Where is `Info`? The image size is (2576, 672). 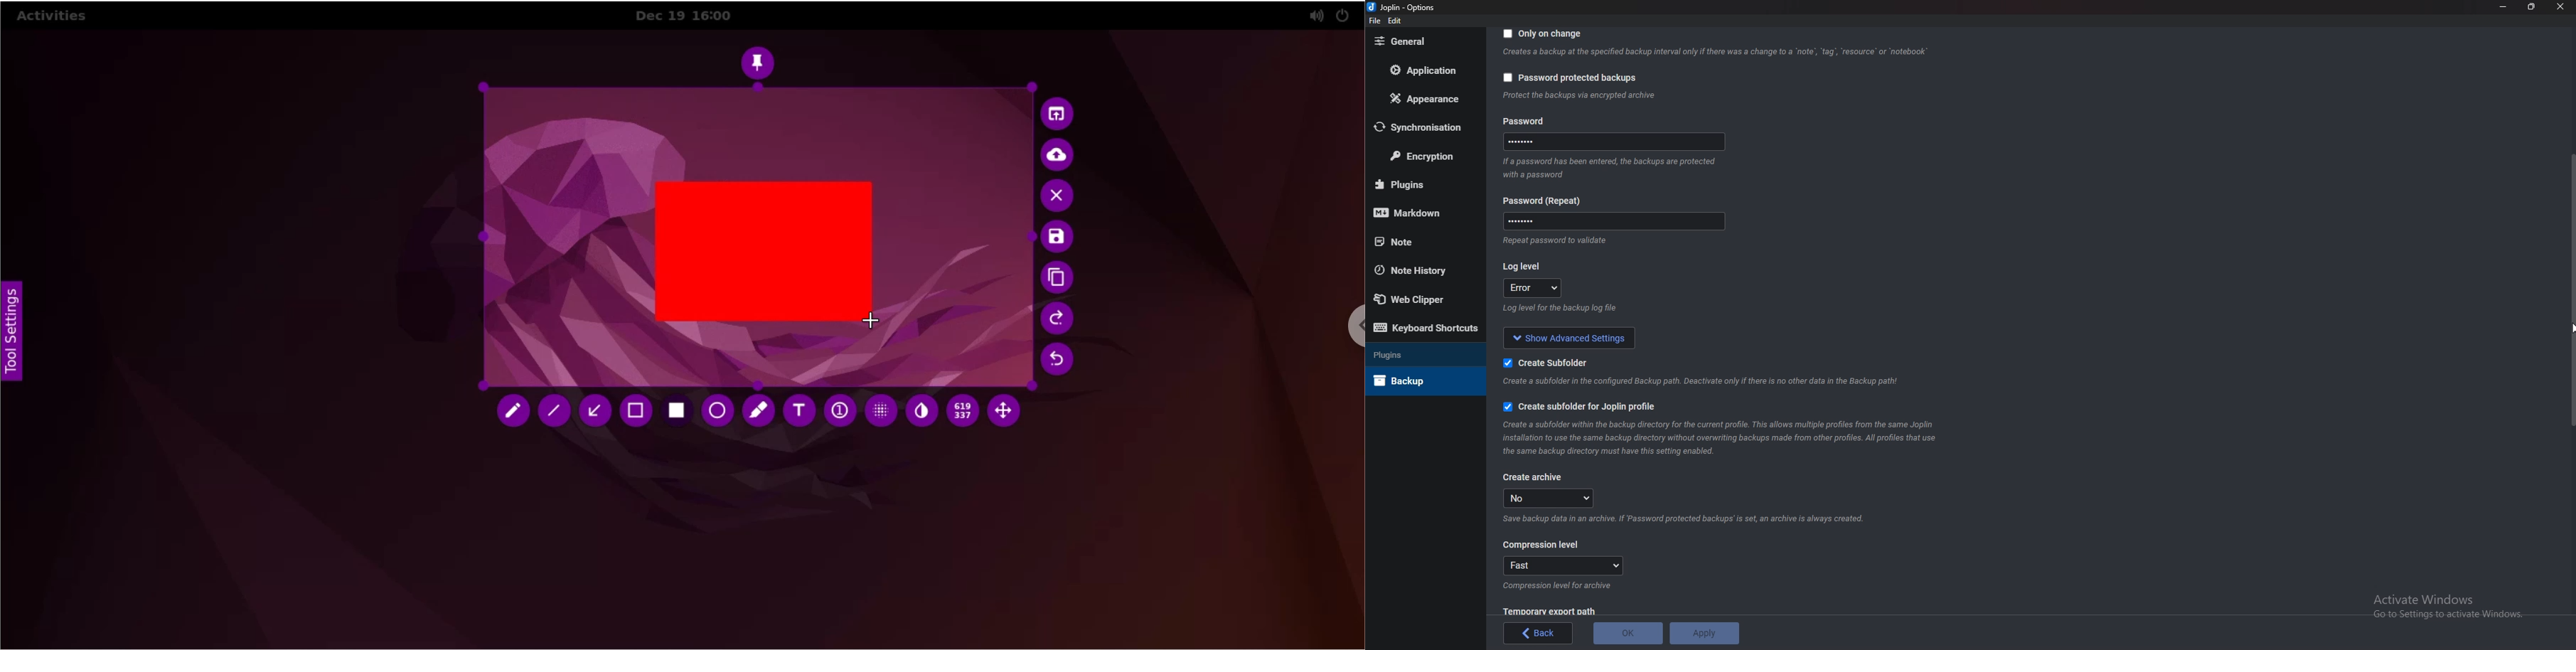 Info is located at coordinates (1559, 586).